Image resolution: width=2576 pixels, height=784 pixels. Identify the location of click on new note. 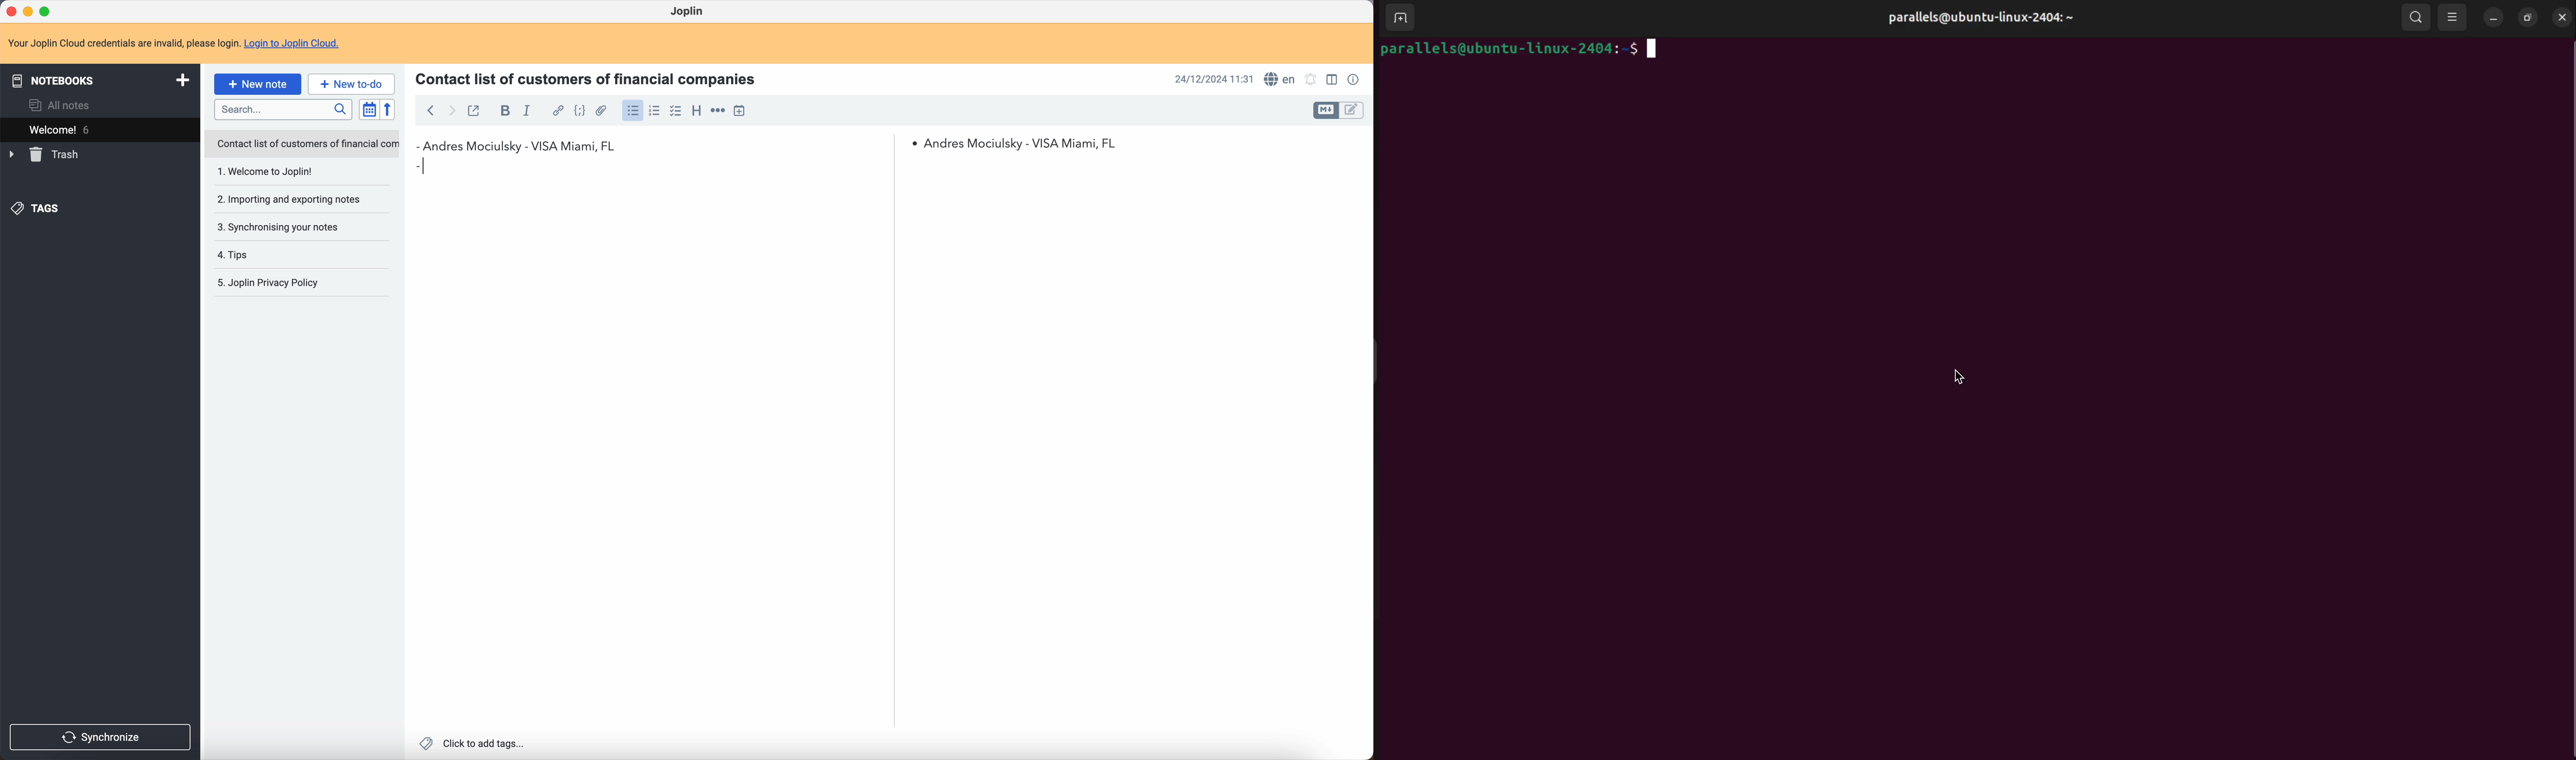
(258, 84).